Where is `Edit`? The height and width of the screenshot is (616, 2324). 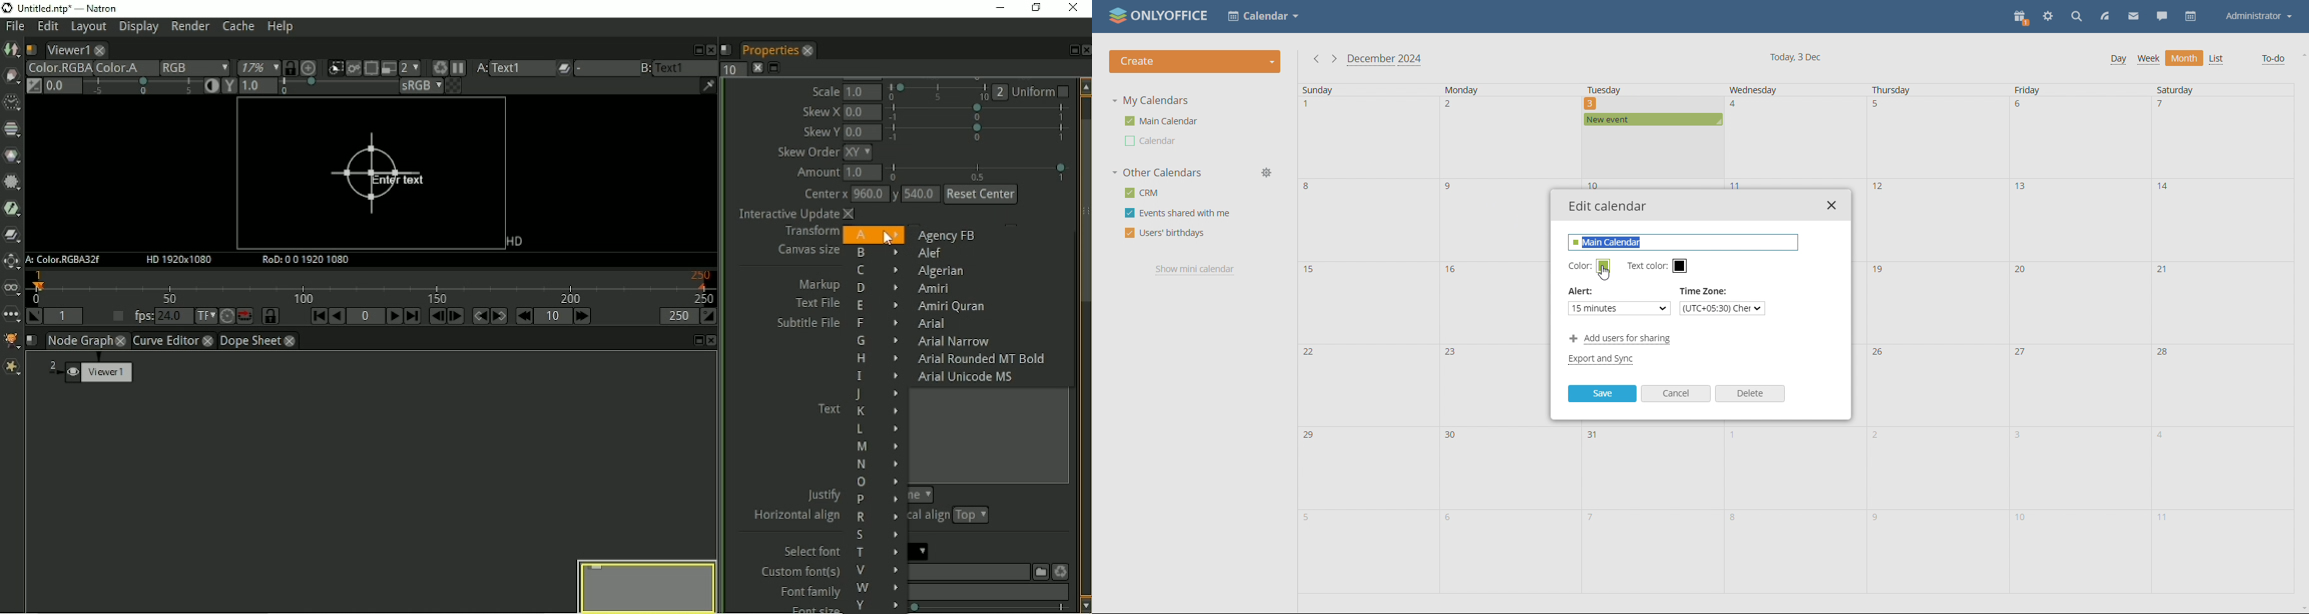 Edit is located at coordinates (47, 28).